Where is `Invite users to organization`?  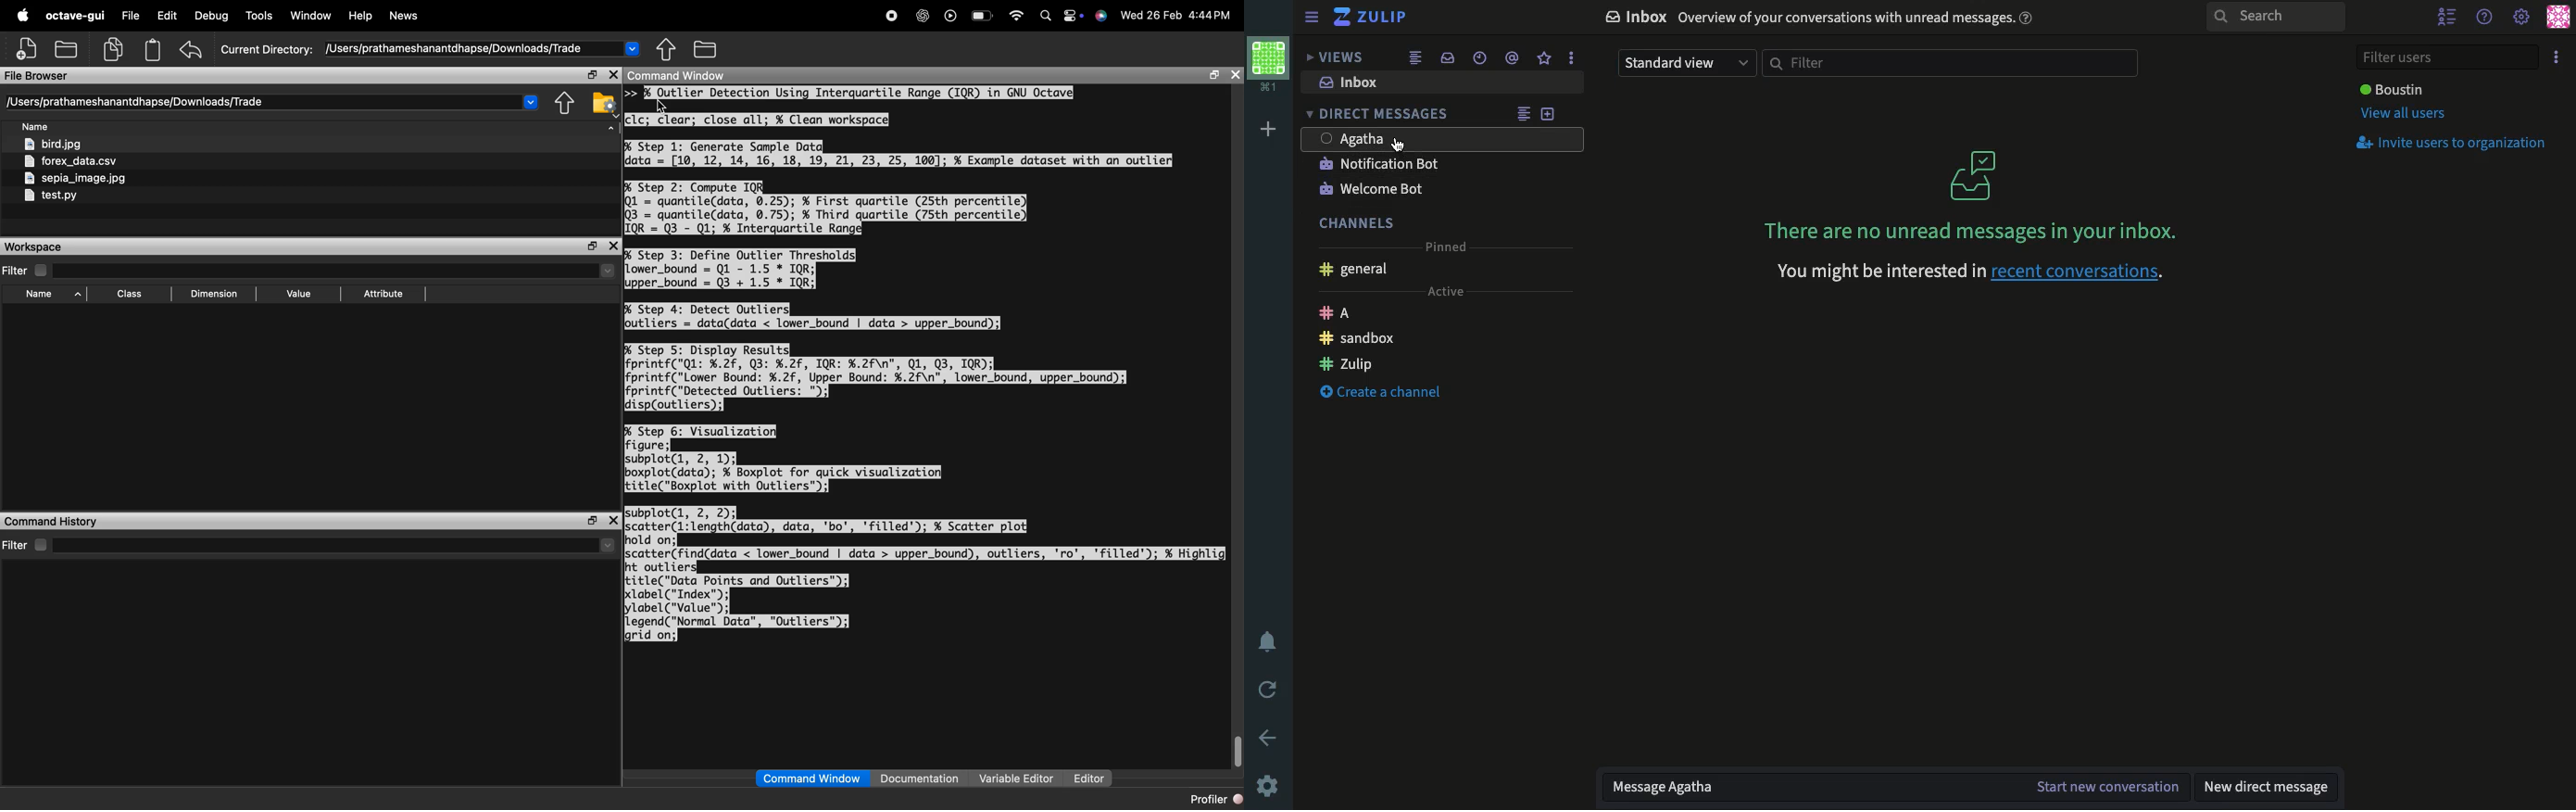 Invite users to organization is located at coordinates (2457, 143).